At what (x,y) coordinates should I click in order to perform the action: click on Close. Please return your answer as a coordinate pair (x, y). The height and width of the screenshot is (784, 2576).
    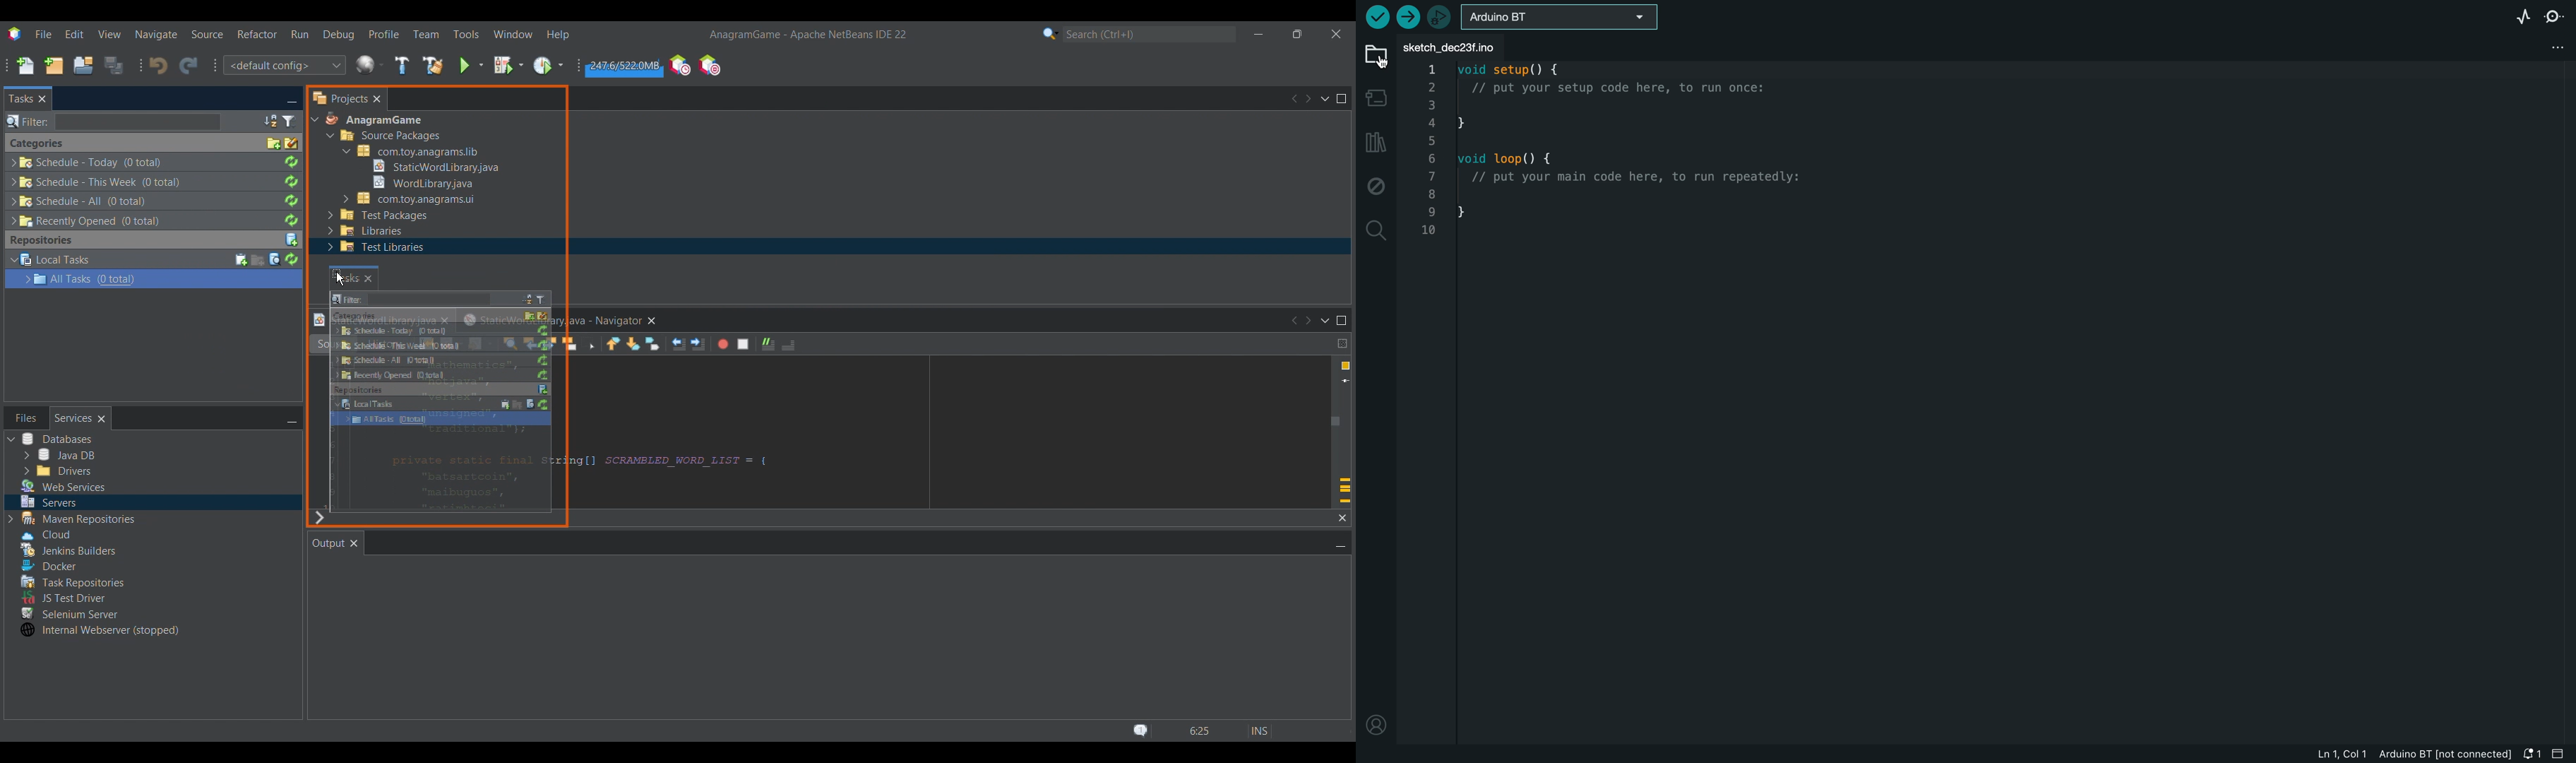
    Looking at the image, I should click on (42, 98).